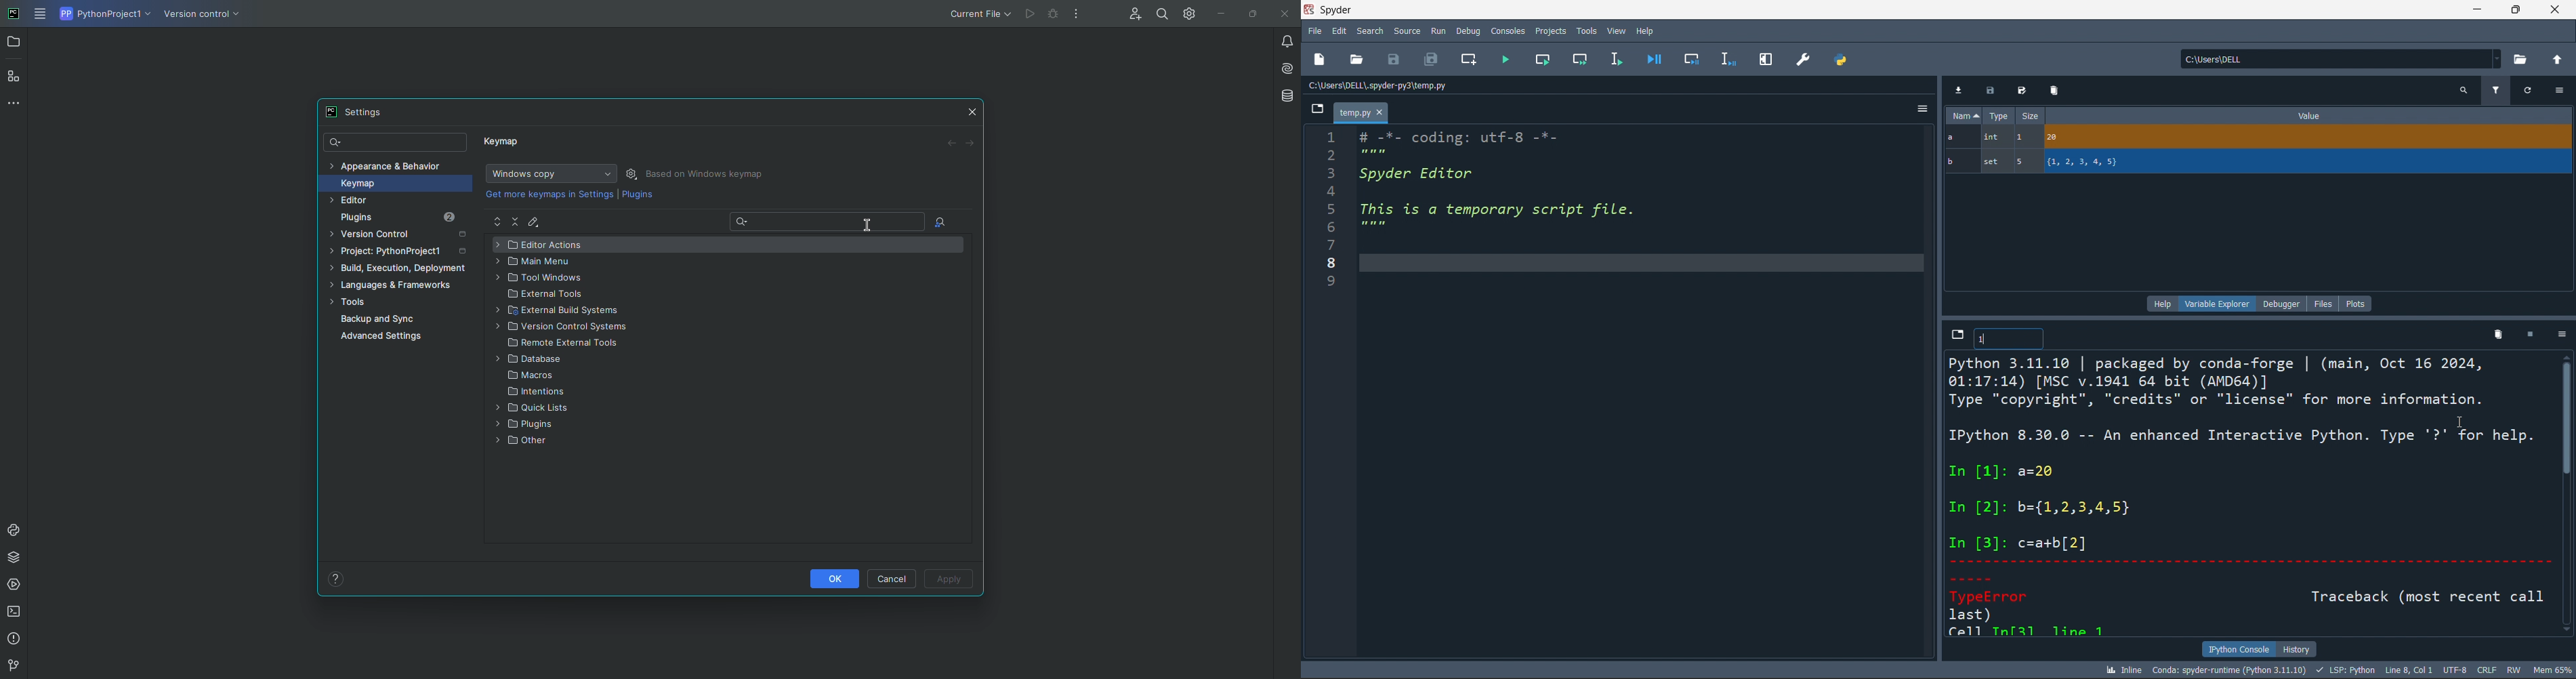 This screenshot has height=700, width=2576. I want to click on variable explorer (selected)), so click(2217, 303).